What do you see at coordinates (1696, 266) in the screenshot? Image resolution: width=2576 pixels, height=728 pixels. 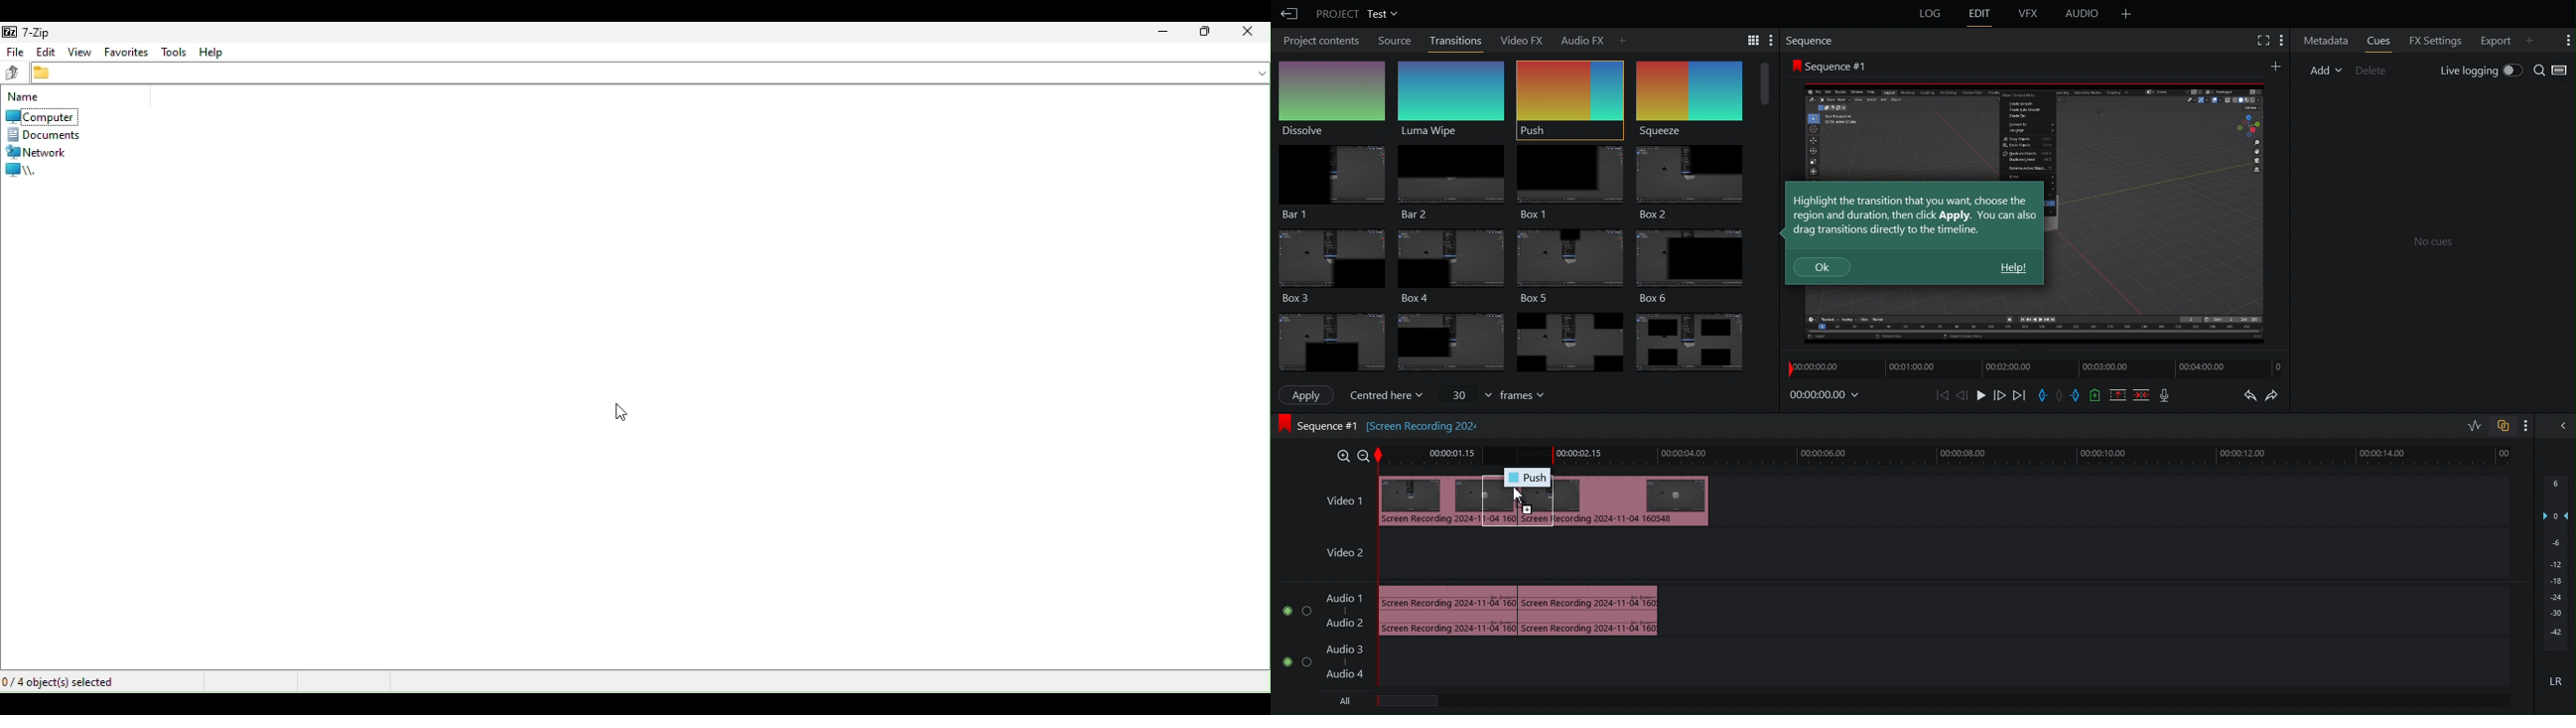 I see `Box 6` at bounding box center [1696, 266].